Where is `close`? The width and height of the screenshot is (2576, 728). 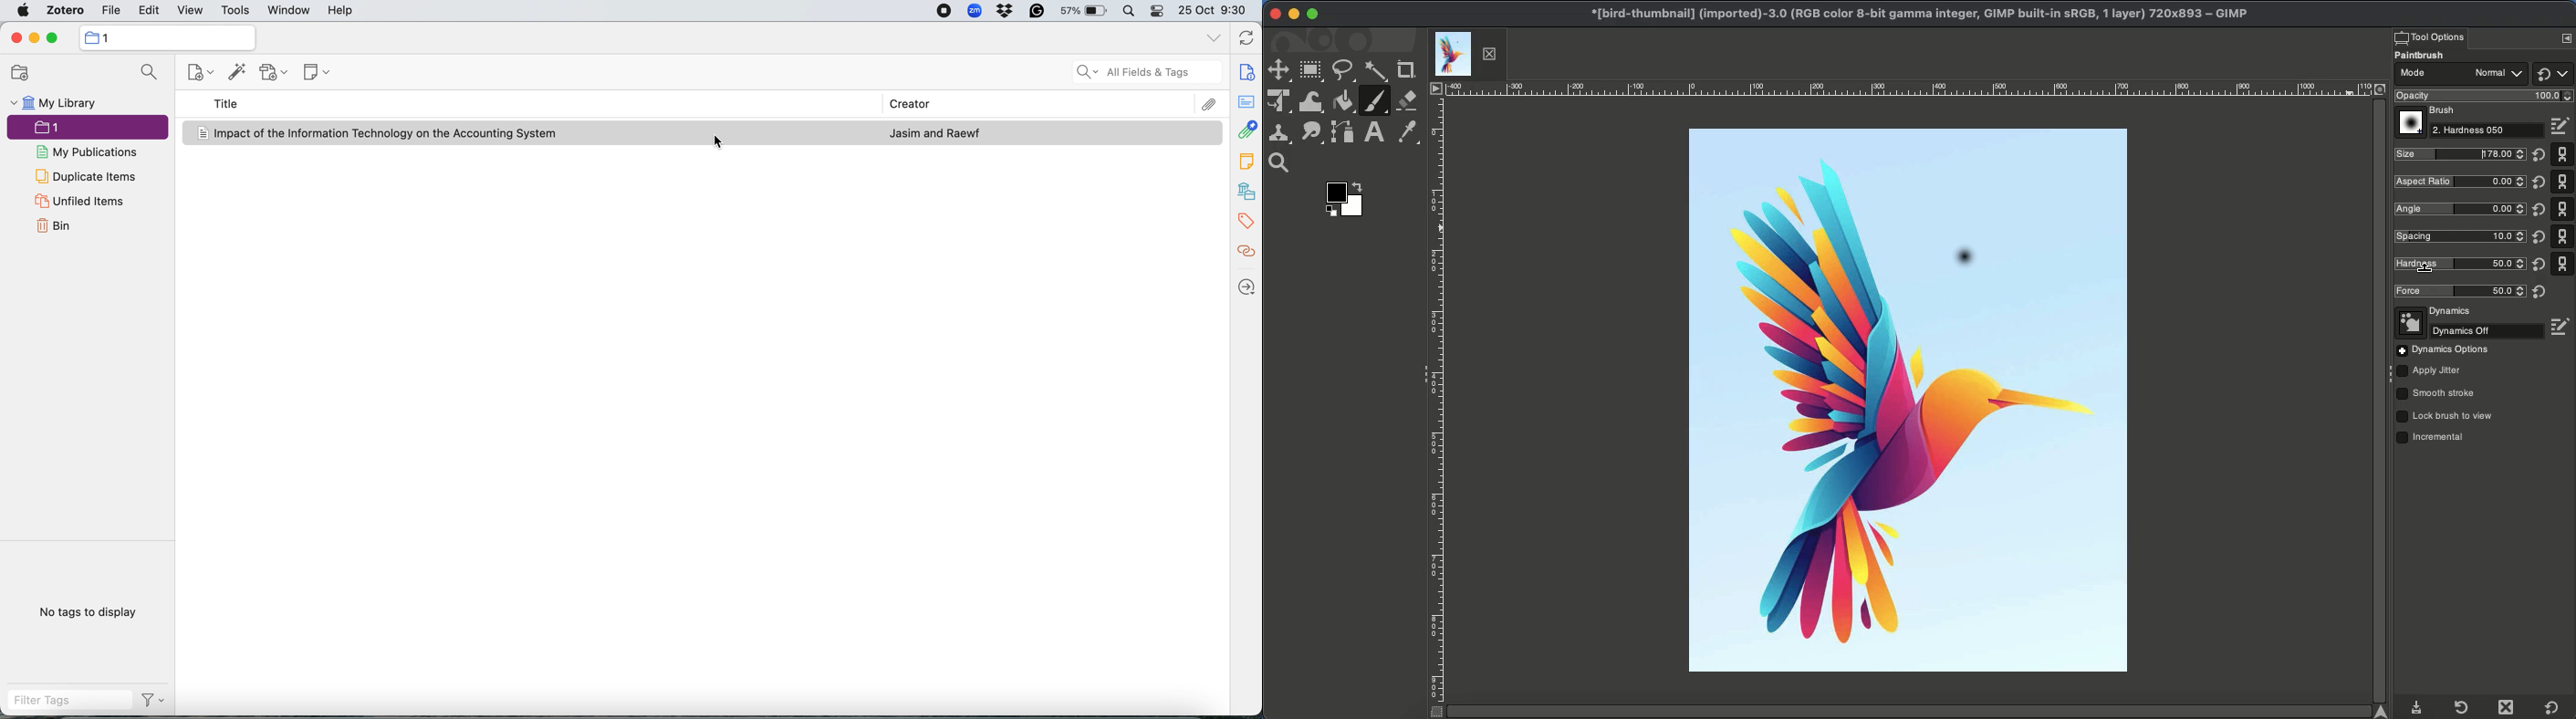
close is located at coordinates (14, 38).